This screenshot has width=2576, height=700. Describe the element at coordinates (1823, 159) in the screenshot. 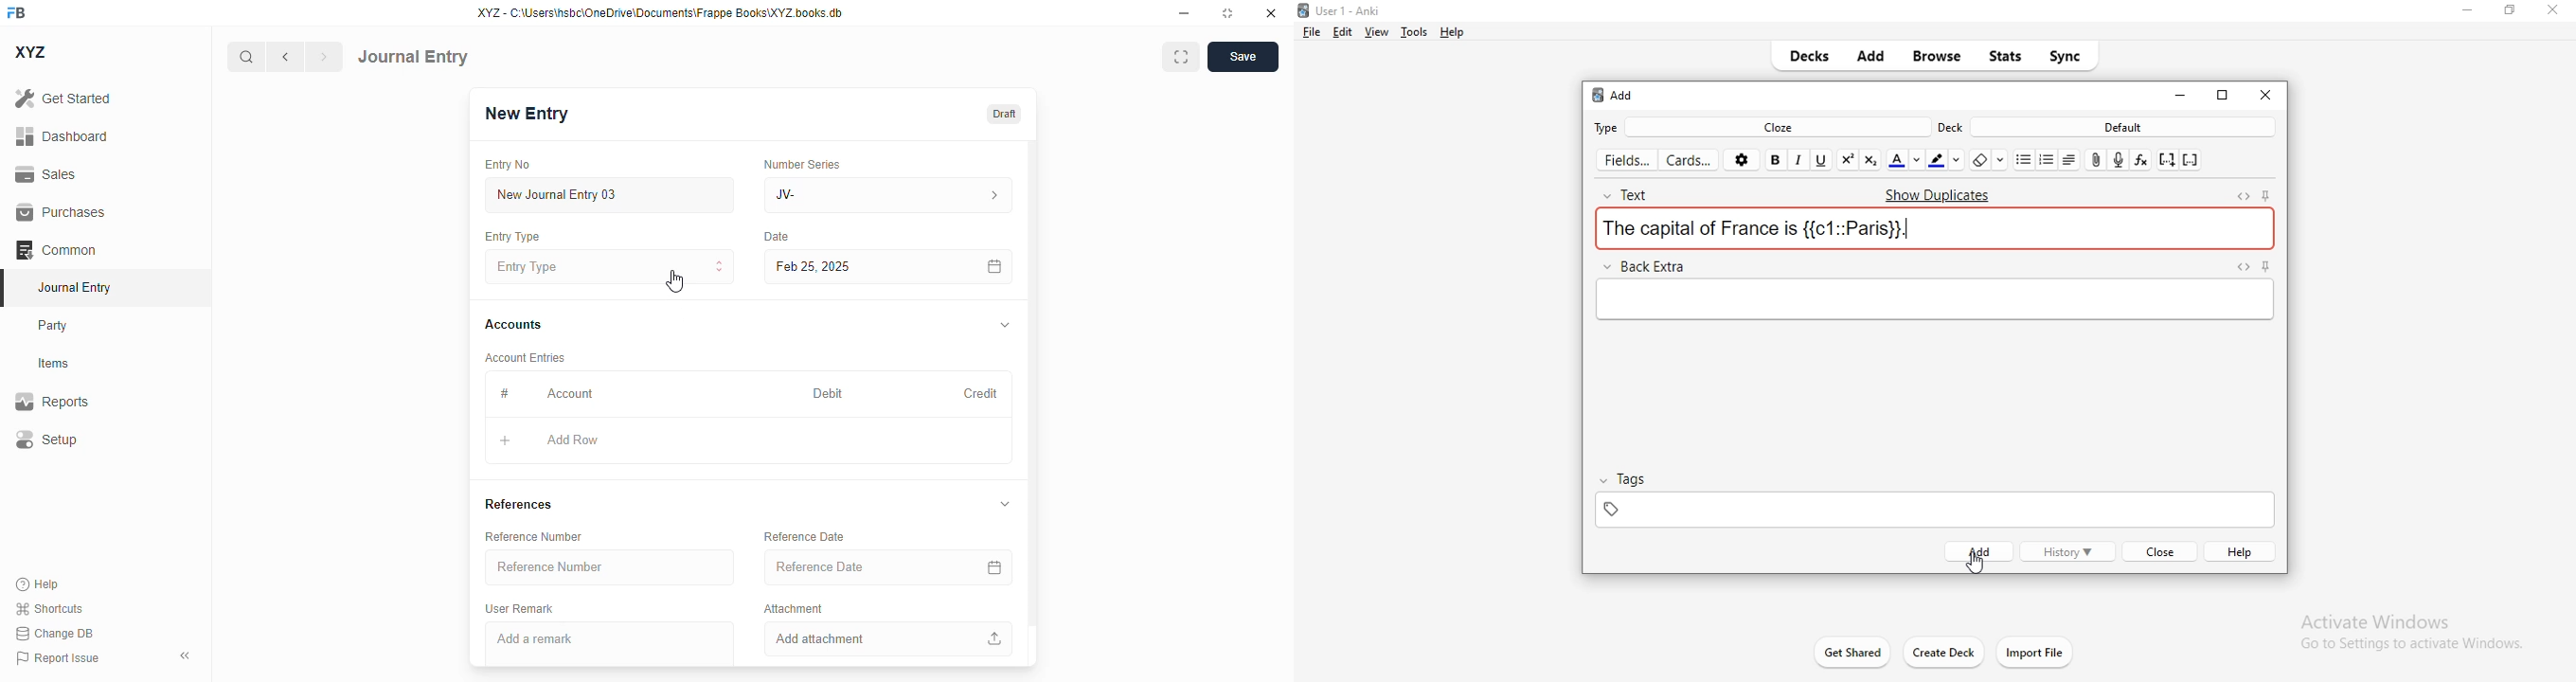

I see `underline` at that location.